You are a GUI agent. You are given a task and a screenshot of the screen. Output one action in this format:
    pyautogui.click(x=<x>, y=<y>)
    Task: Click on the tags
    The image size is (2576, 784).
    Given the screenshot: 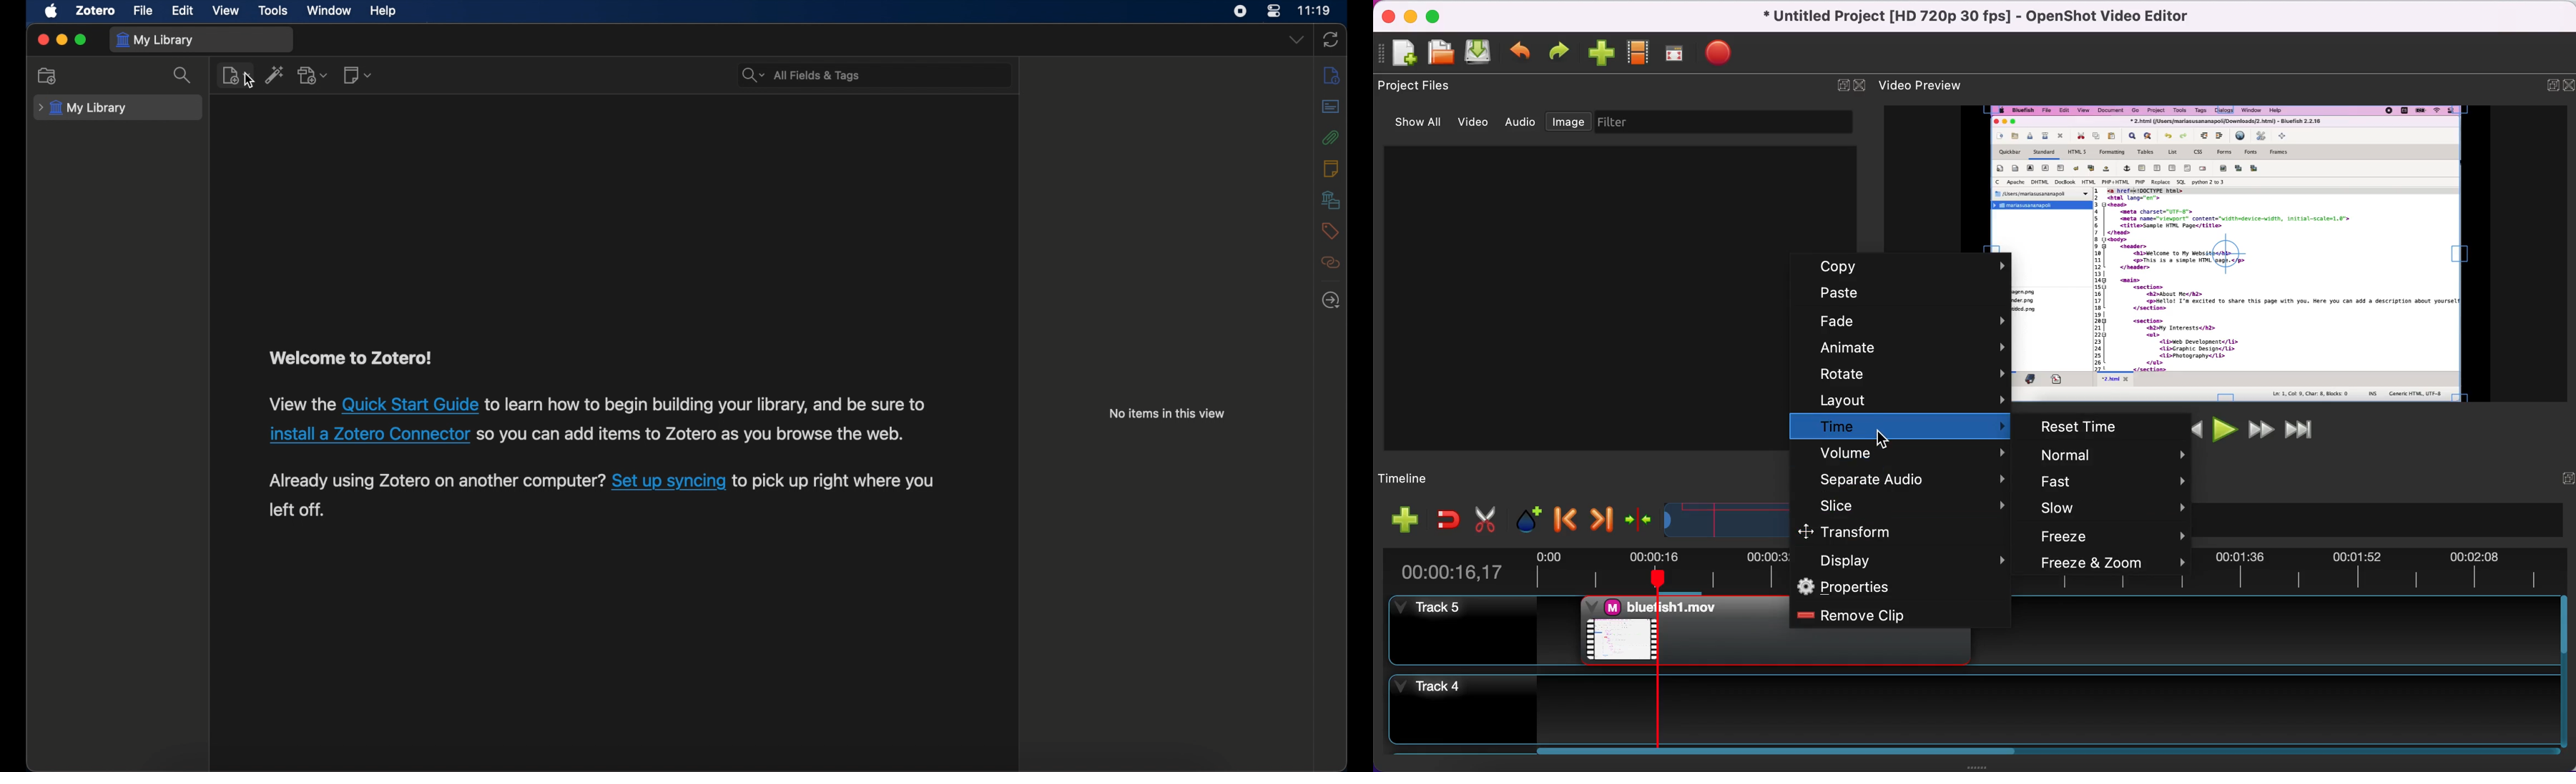 What is the action you would take?
    pyautogui.click(x=1329, y=231)
    